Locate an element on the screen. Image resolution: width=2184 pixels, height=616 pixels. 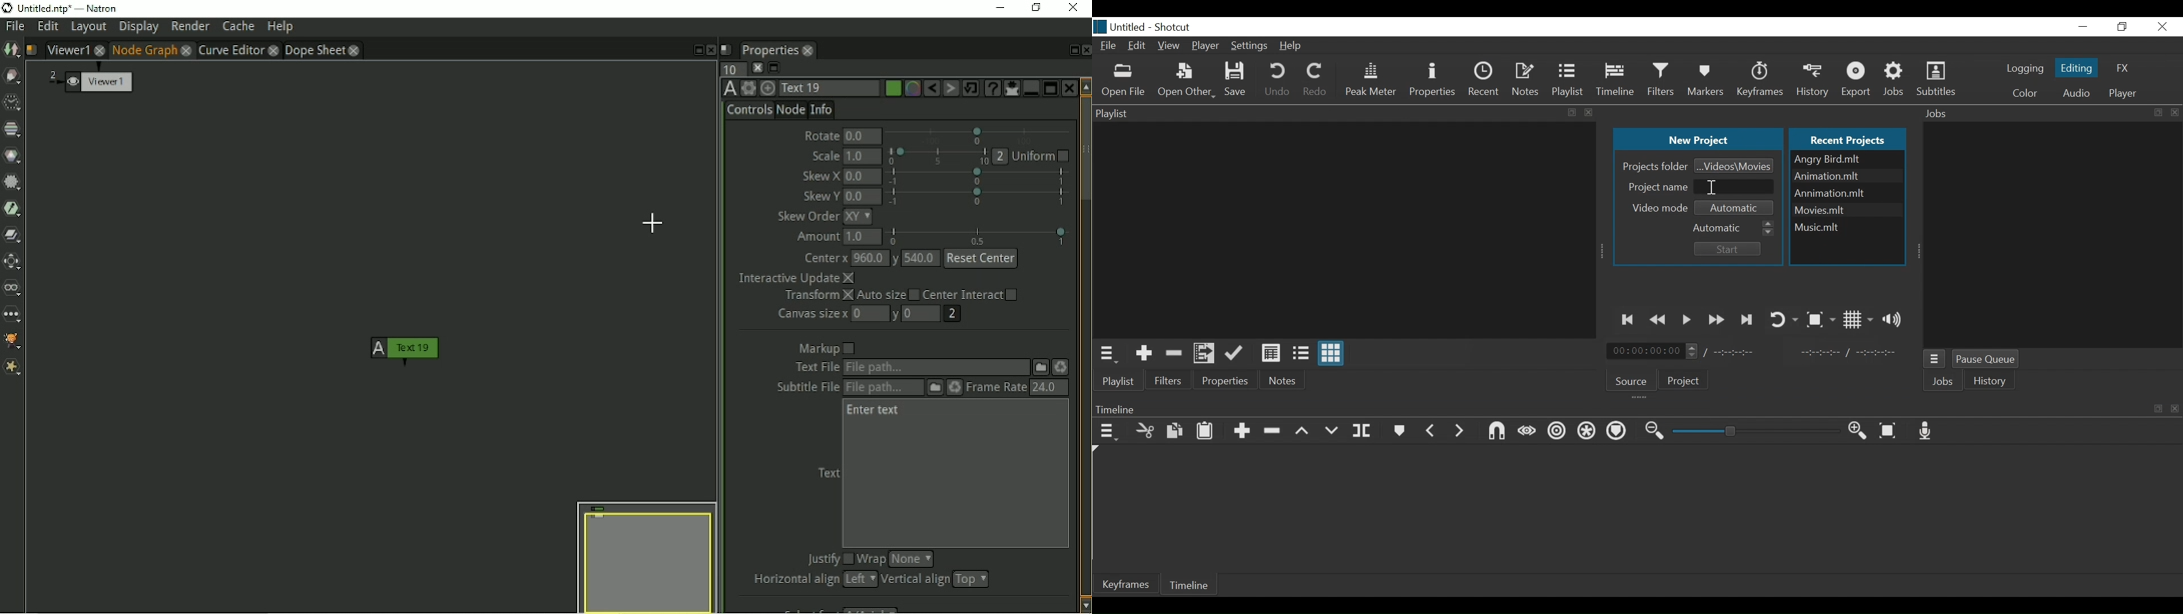
Zoom Slider is located at coordinates (1756, 432).